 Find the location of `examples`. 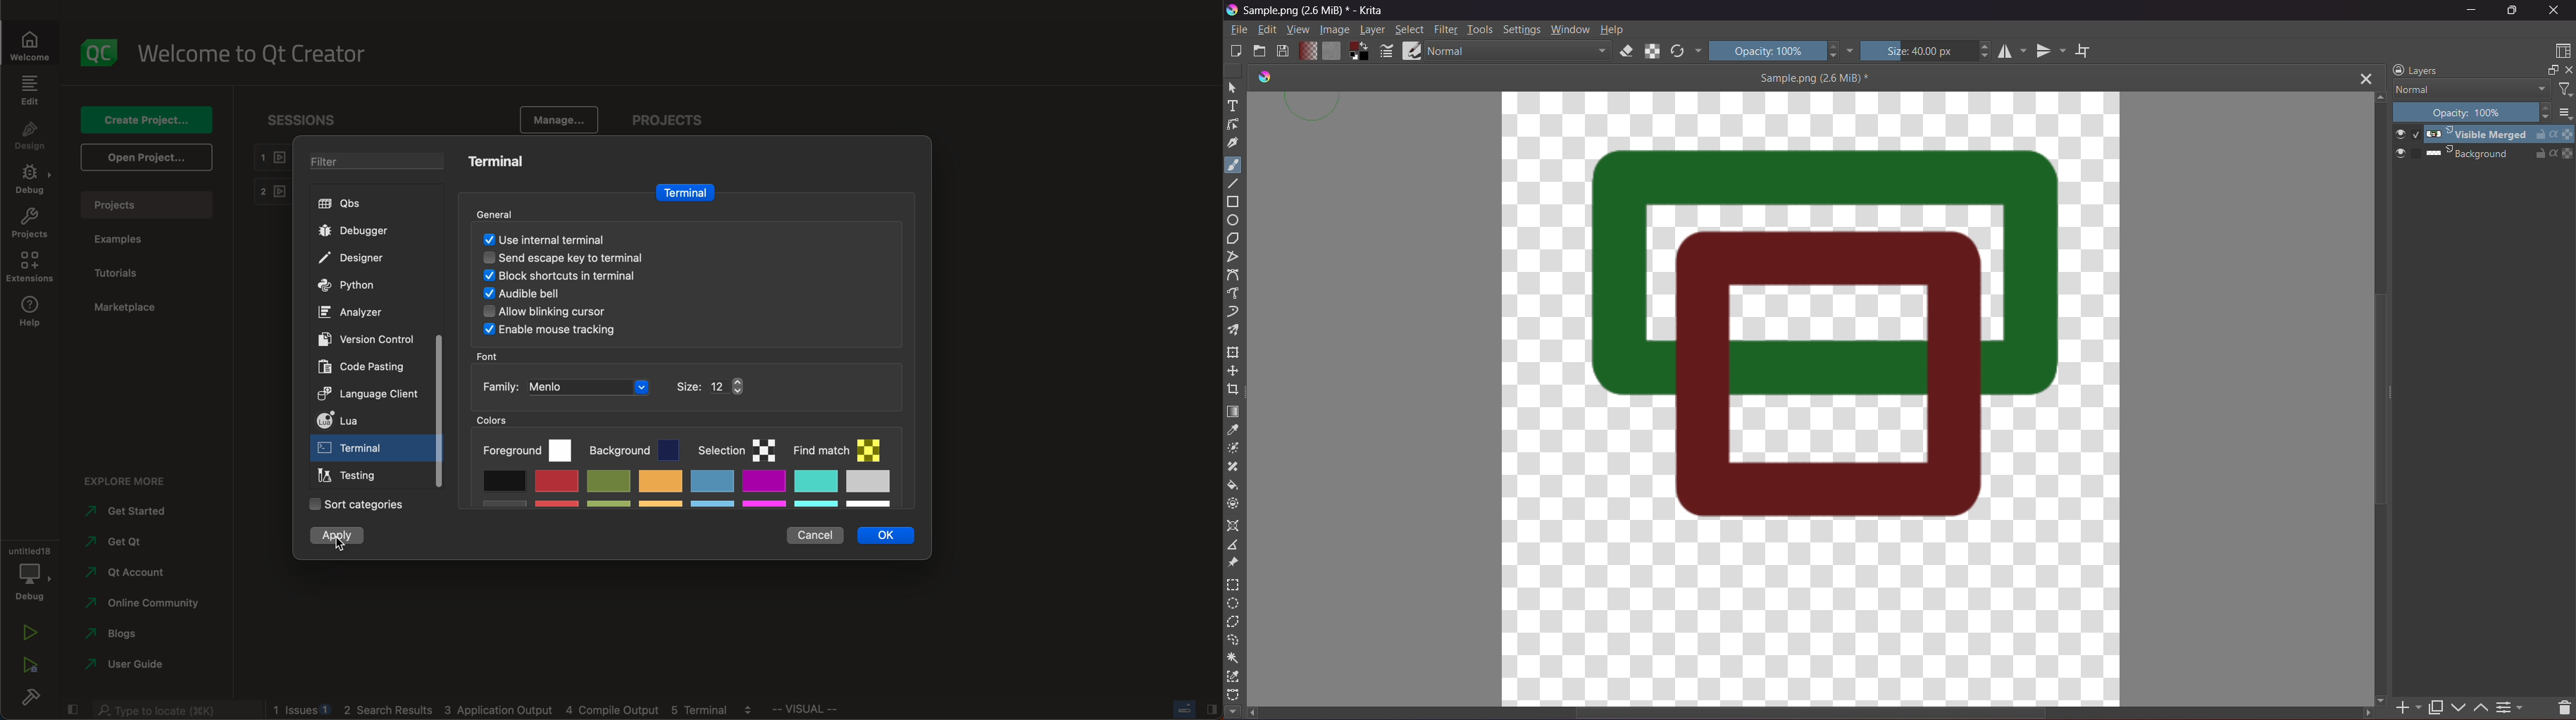

examples is located at coordinates (128, 240).